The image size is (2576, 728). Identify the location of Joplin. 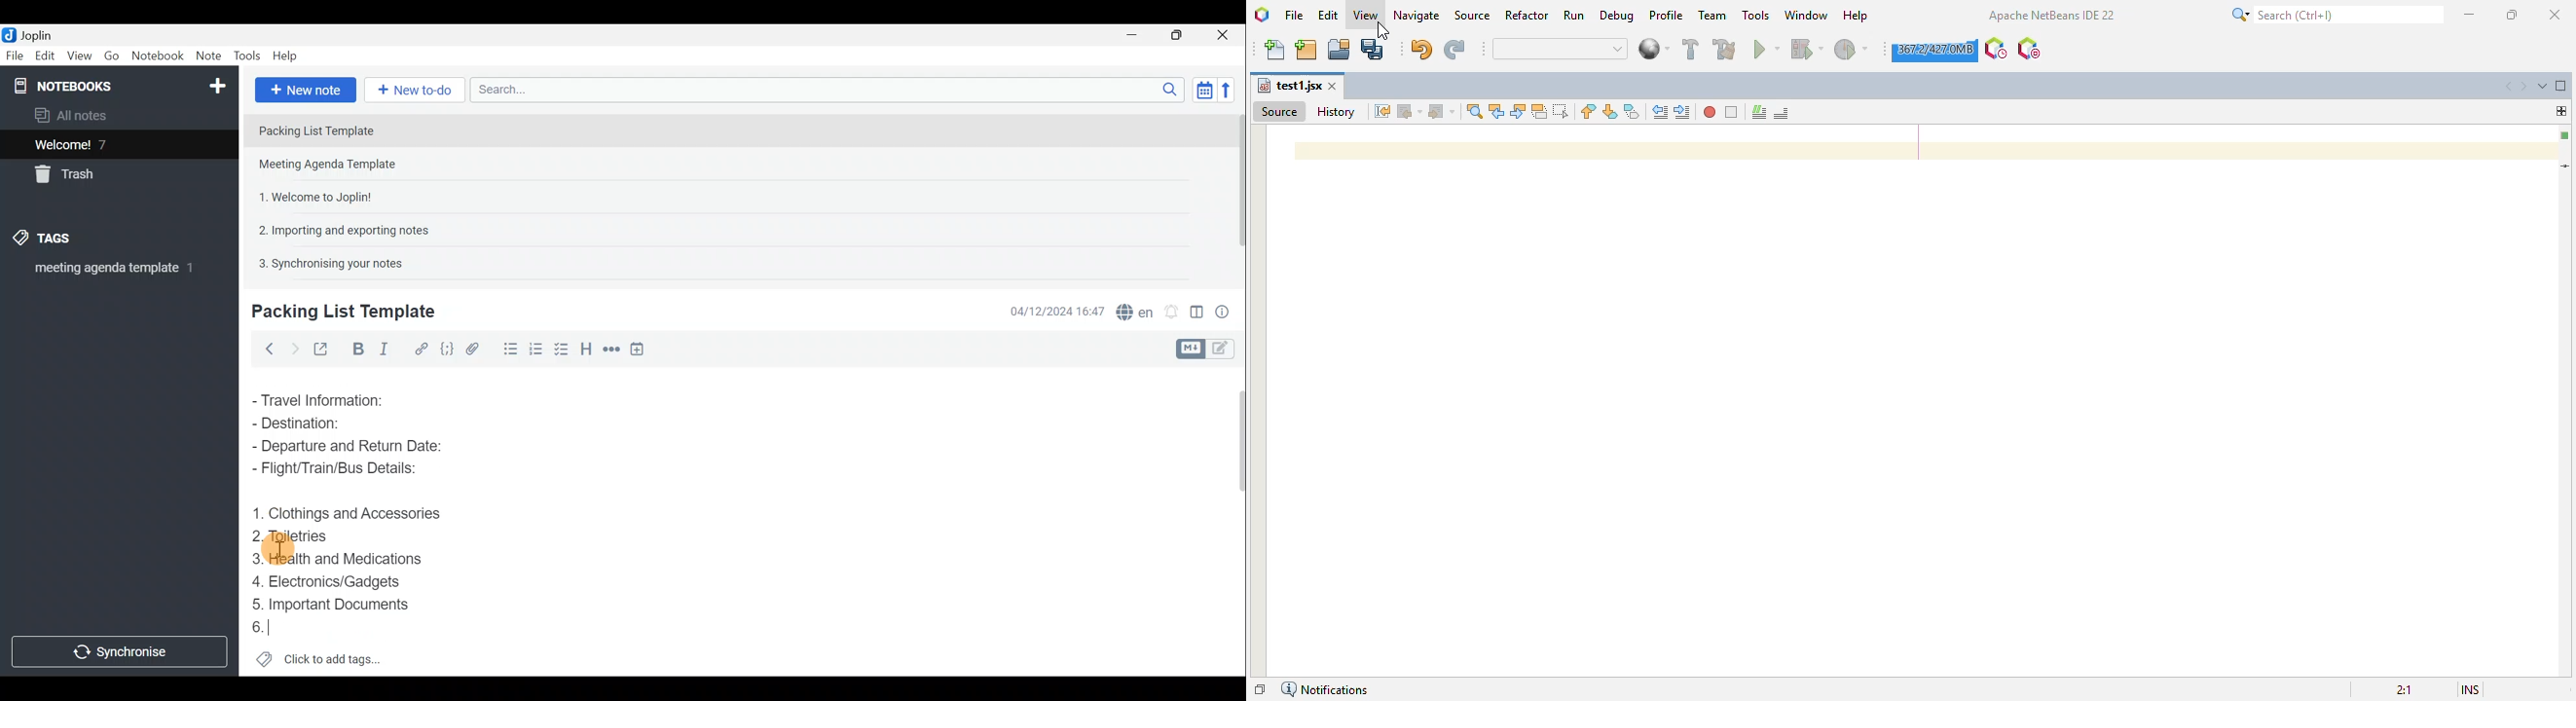
(31, 34).